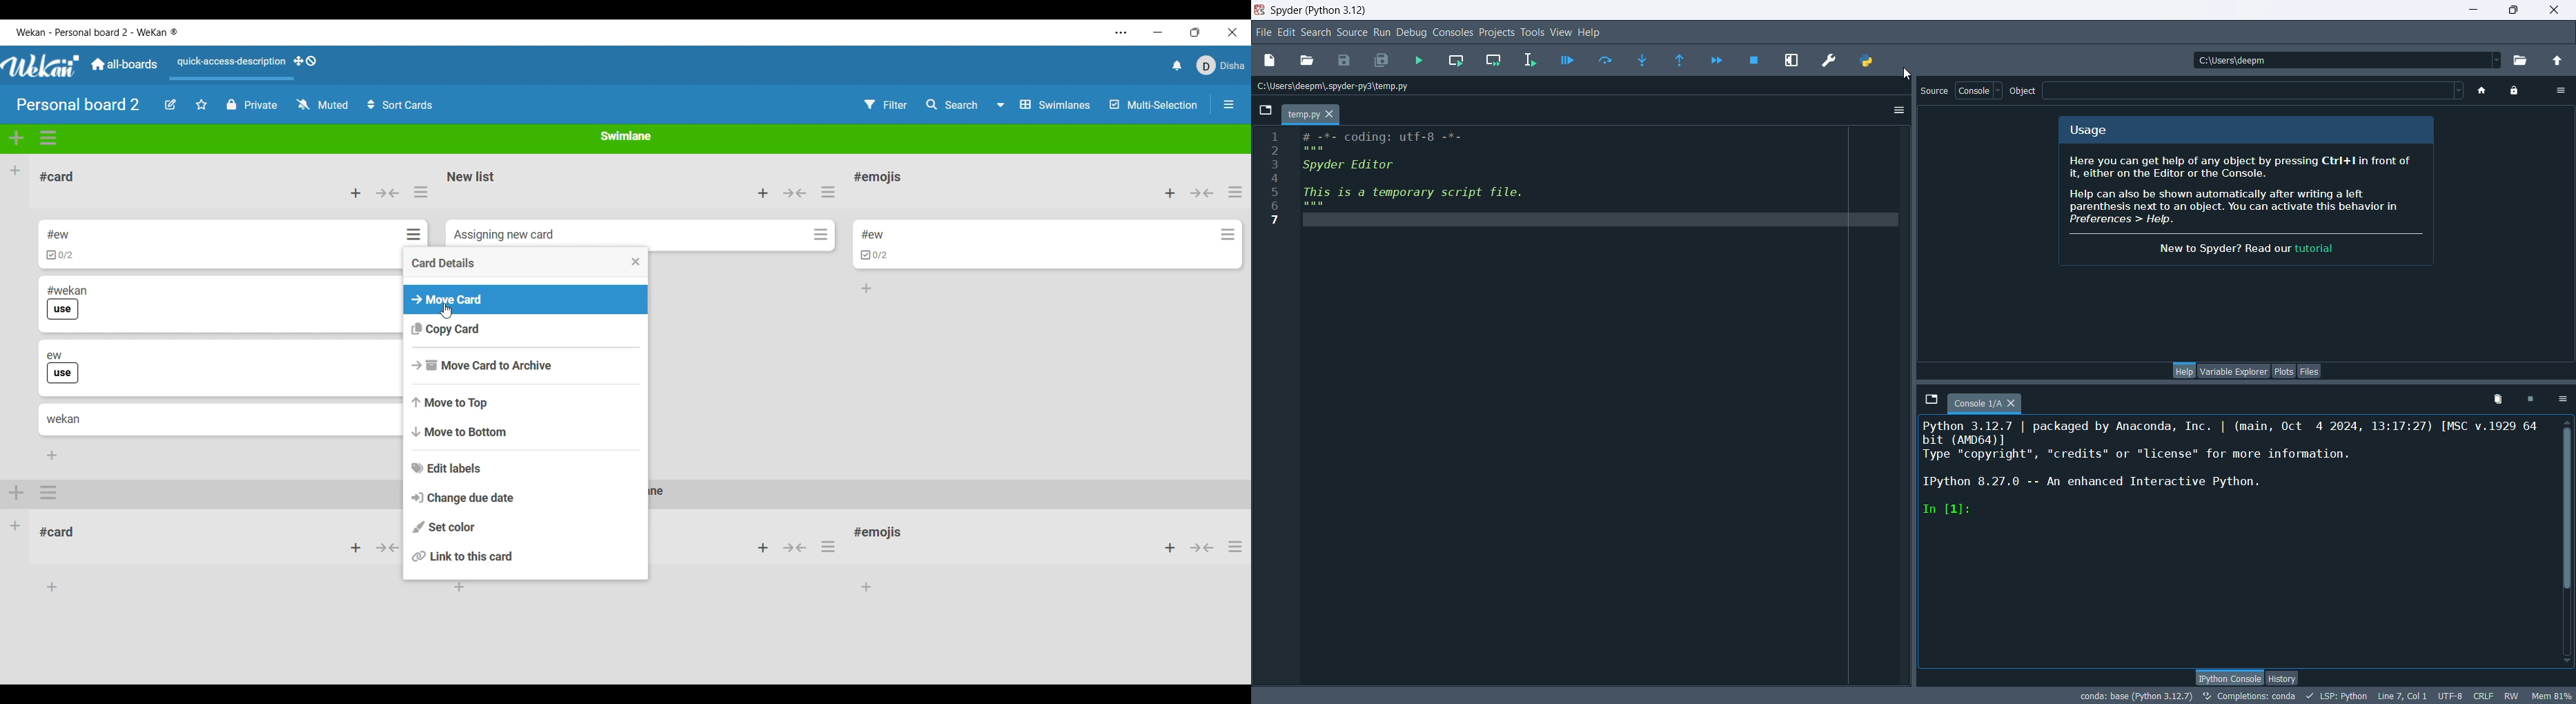  Describe the element at coordinates (2219, 248) in the screenshot. I see `text for tutorial` at that location.